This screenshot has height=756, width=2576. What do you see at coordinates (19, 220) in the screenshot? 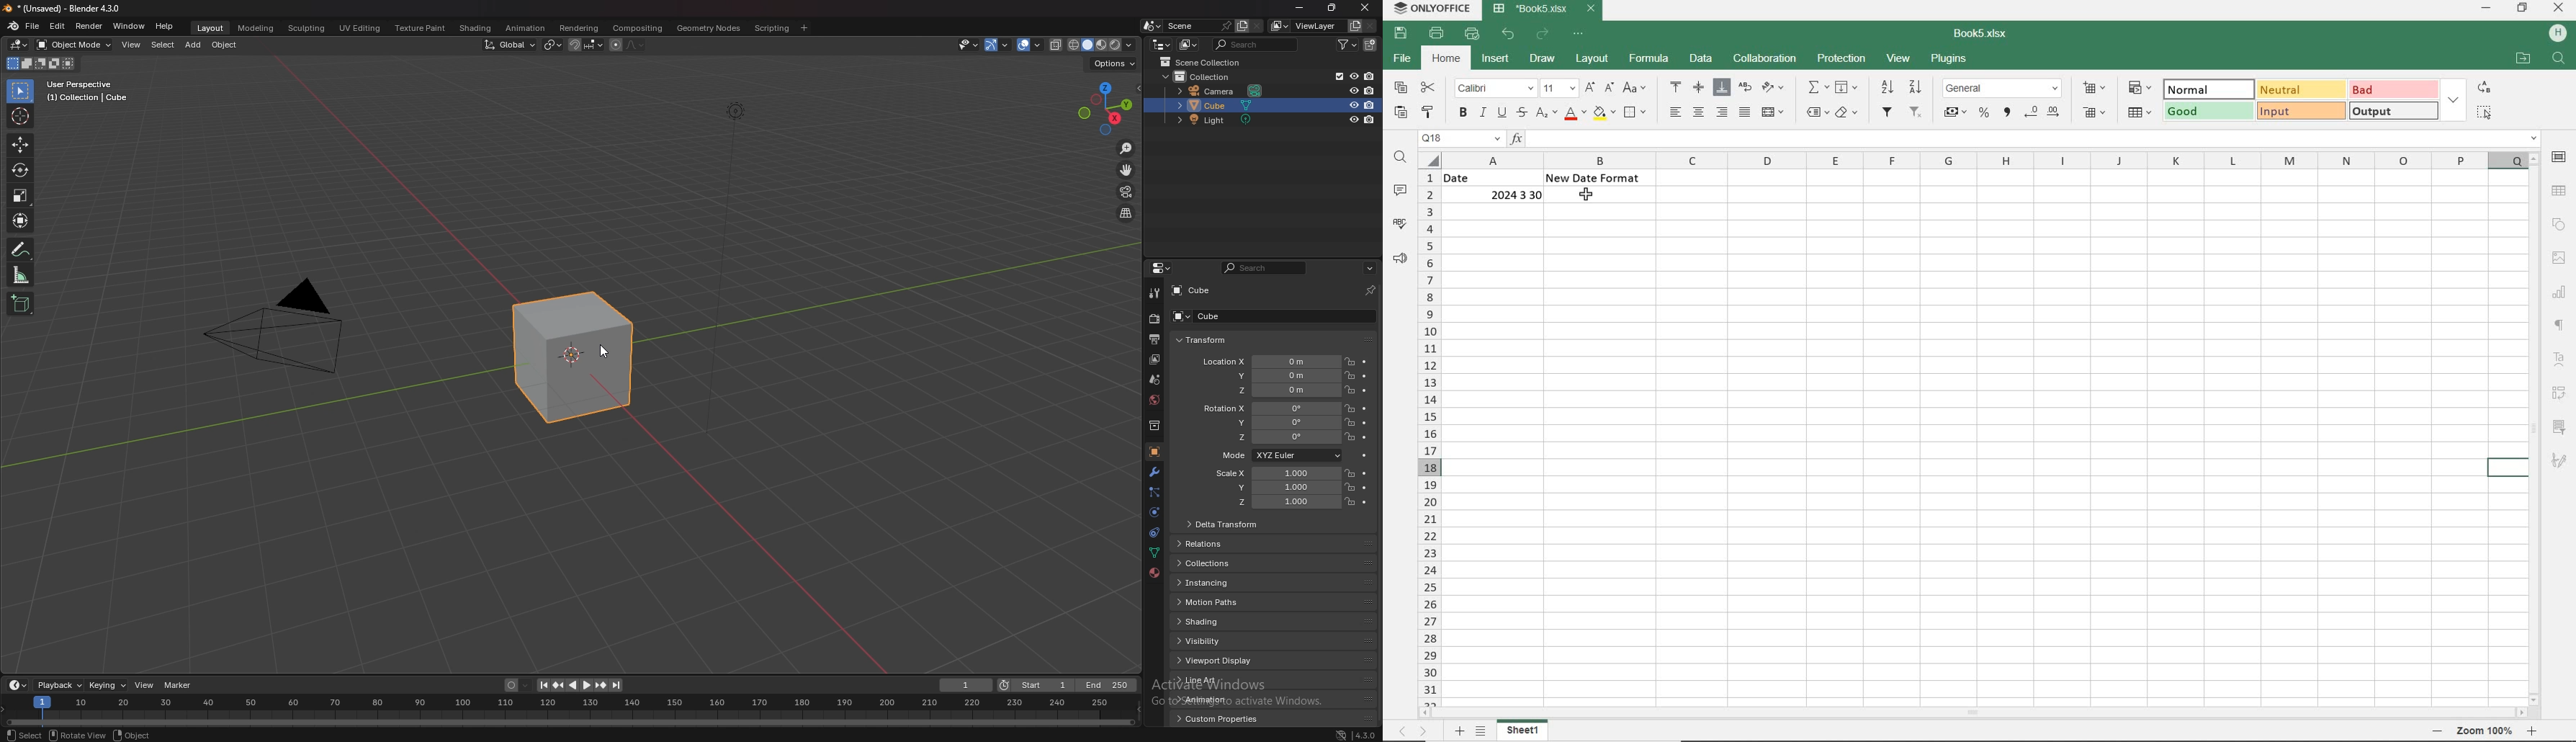
I see `transform` at bounding box center [19, 220].